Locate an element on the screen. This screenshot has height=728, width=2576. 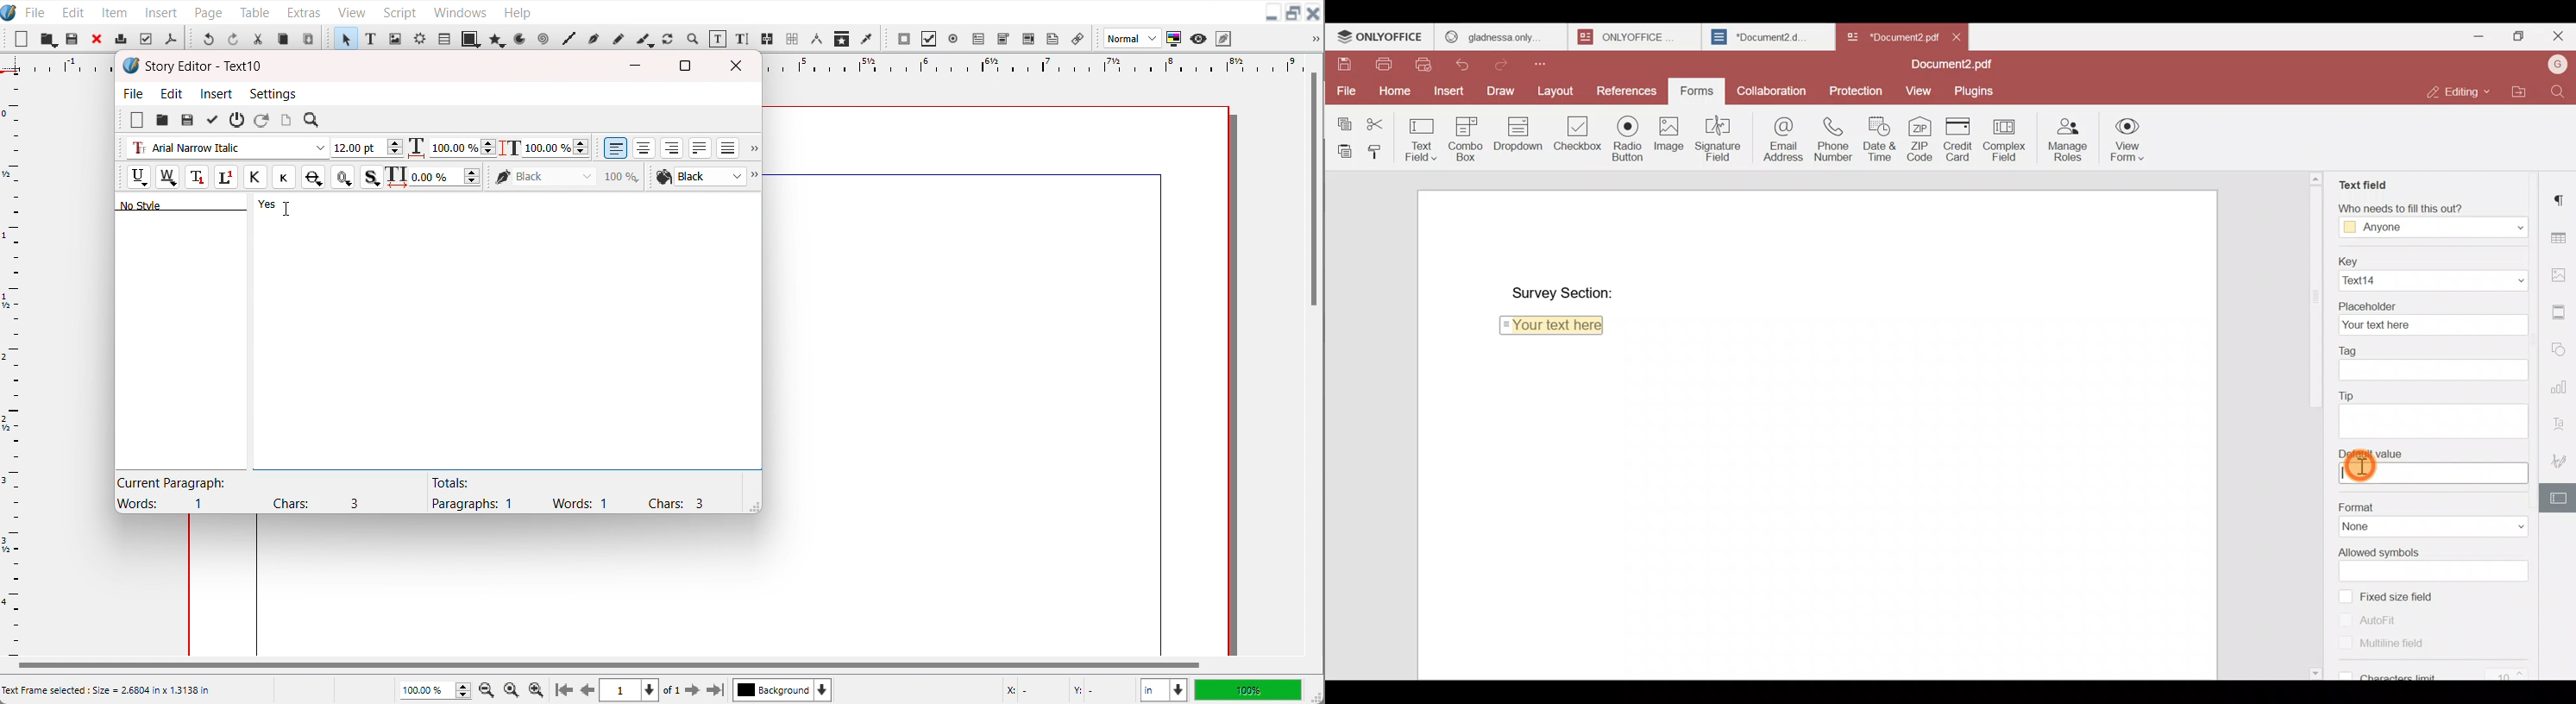
Survey Section: is located at coordinates (1563, 287).